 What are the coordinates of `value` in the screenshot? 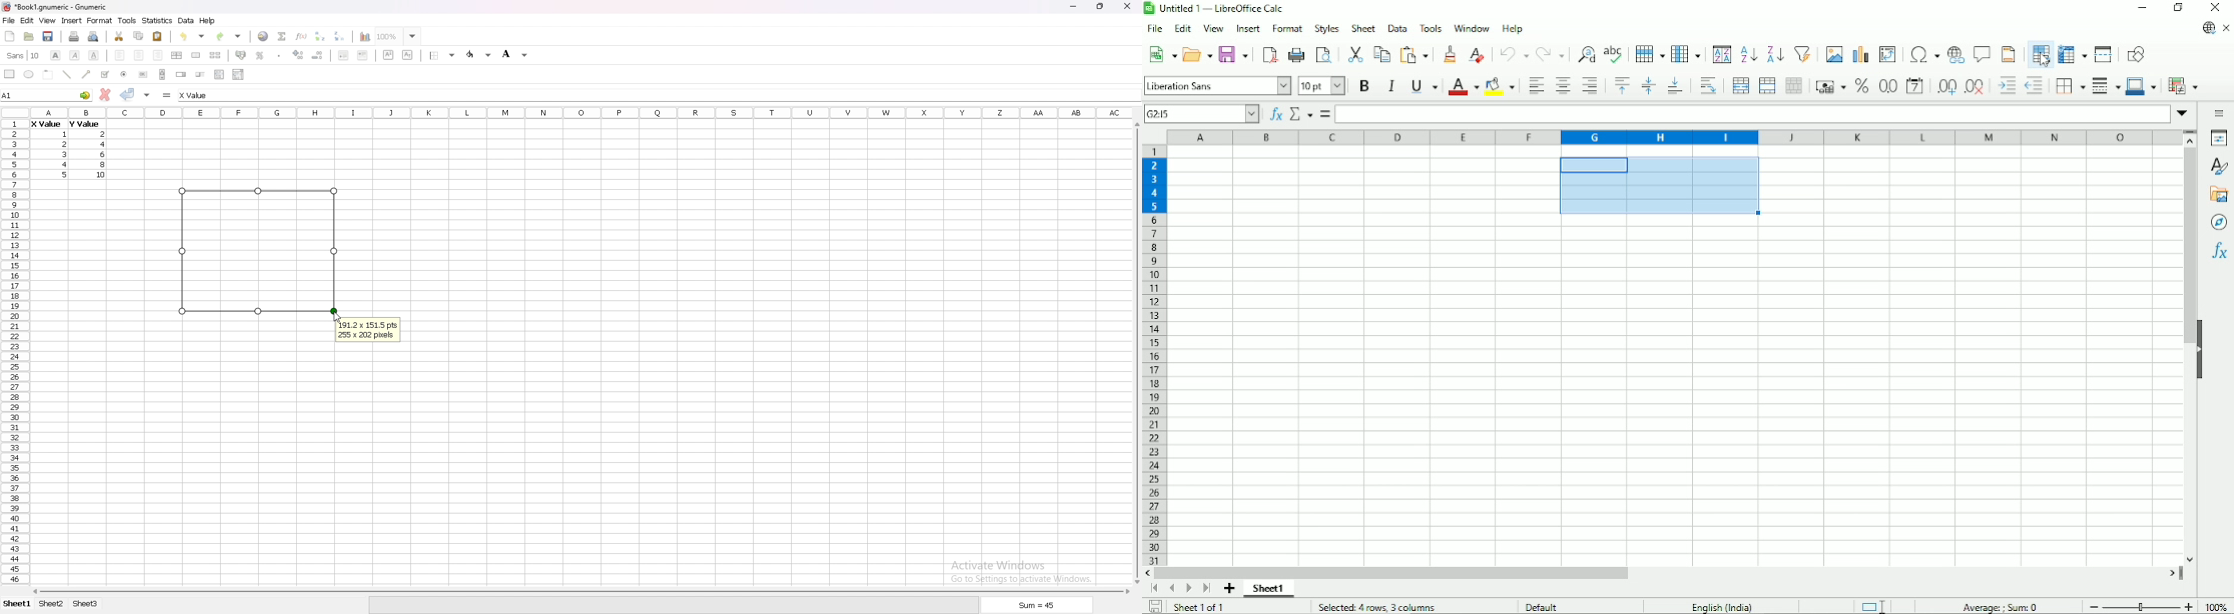 It's located at (64, 154).